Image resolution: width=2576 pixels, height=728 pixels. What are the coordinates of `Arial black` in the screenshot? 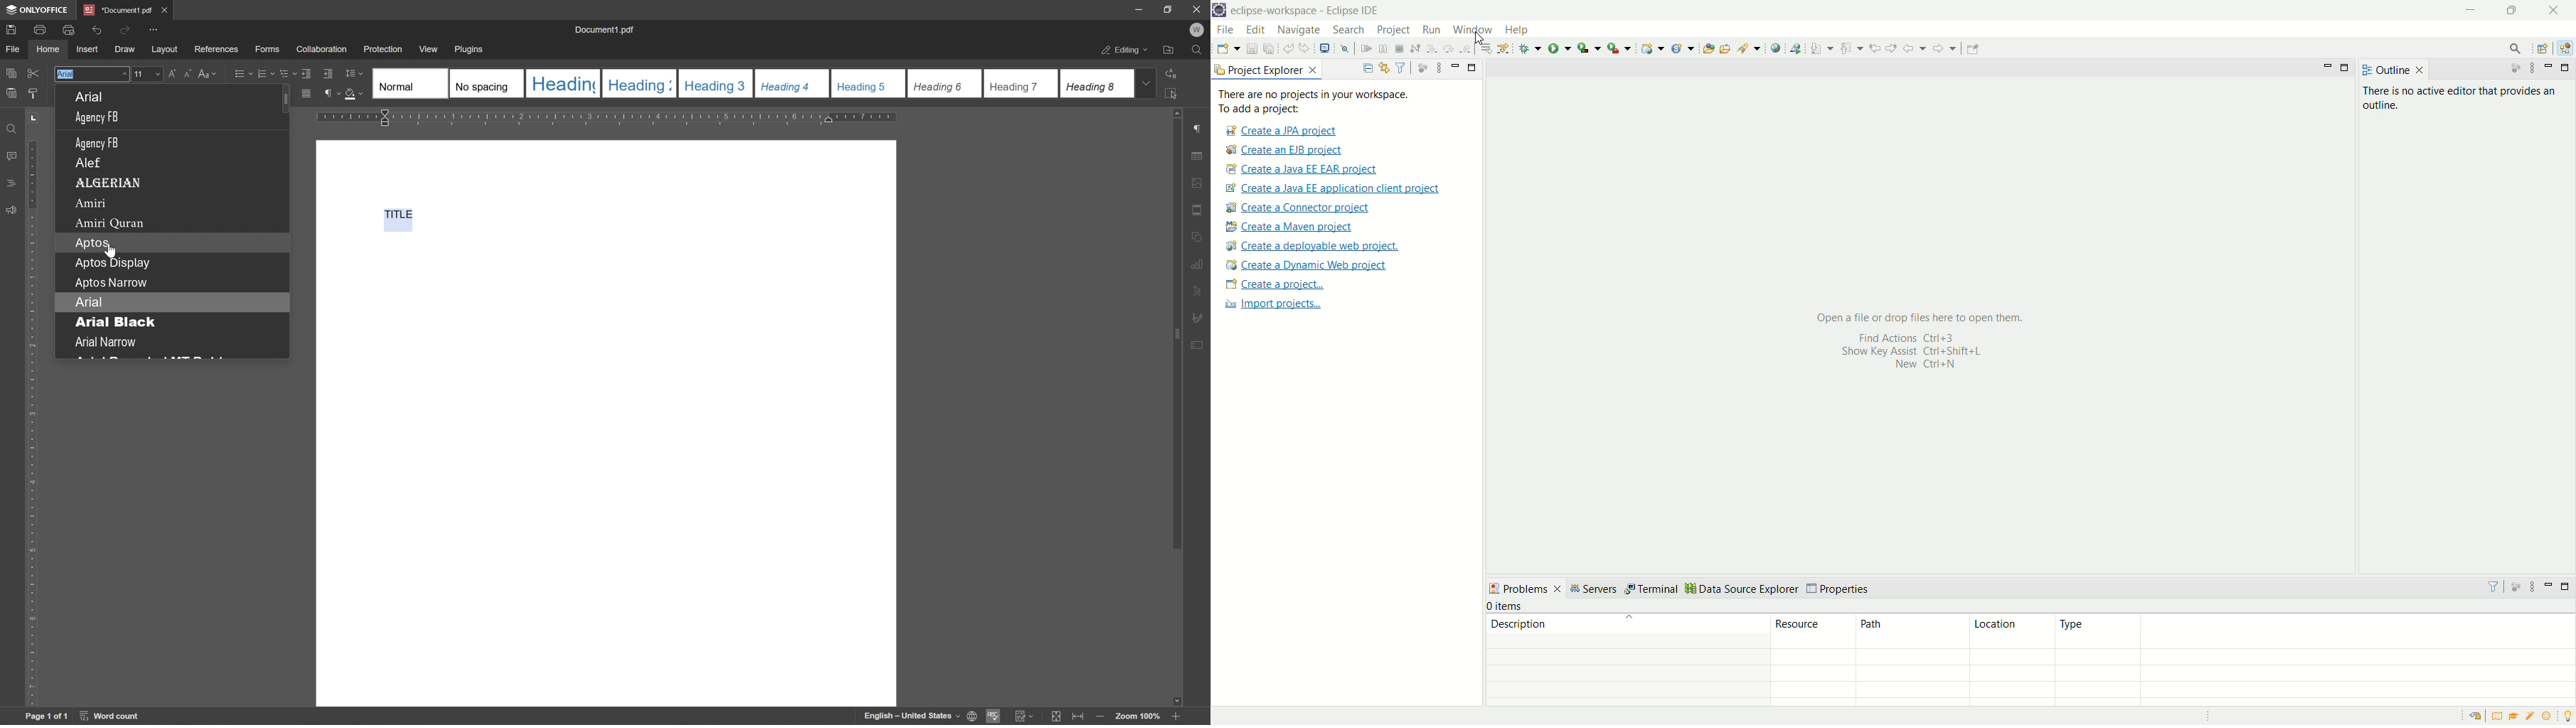 It's located at (178, 322).